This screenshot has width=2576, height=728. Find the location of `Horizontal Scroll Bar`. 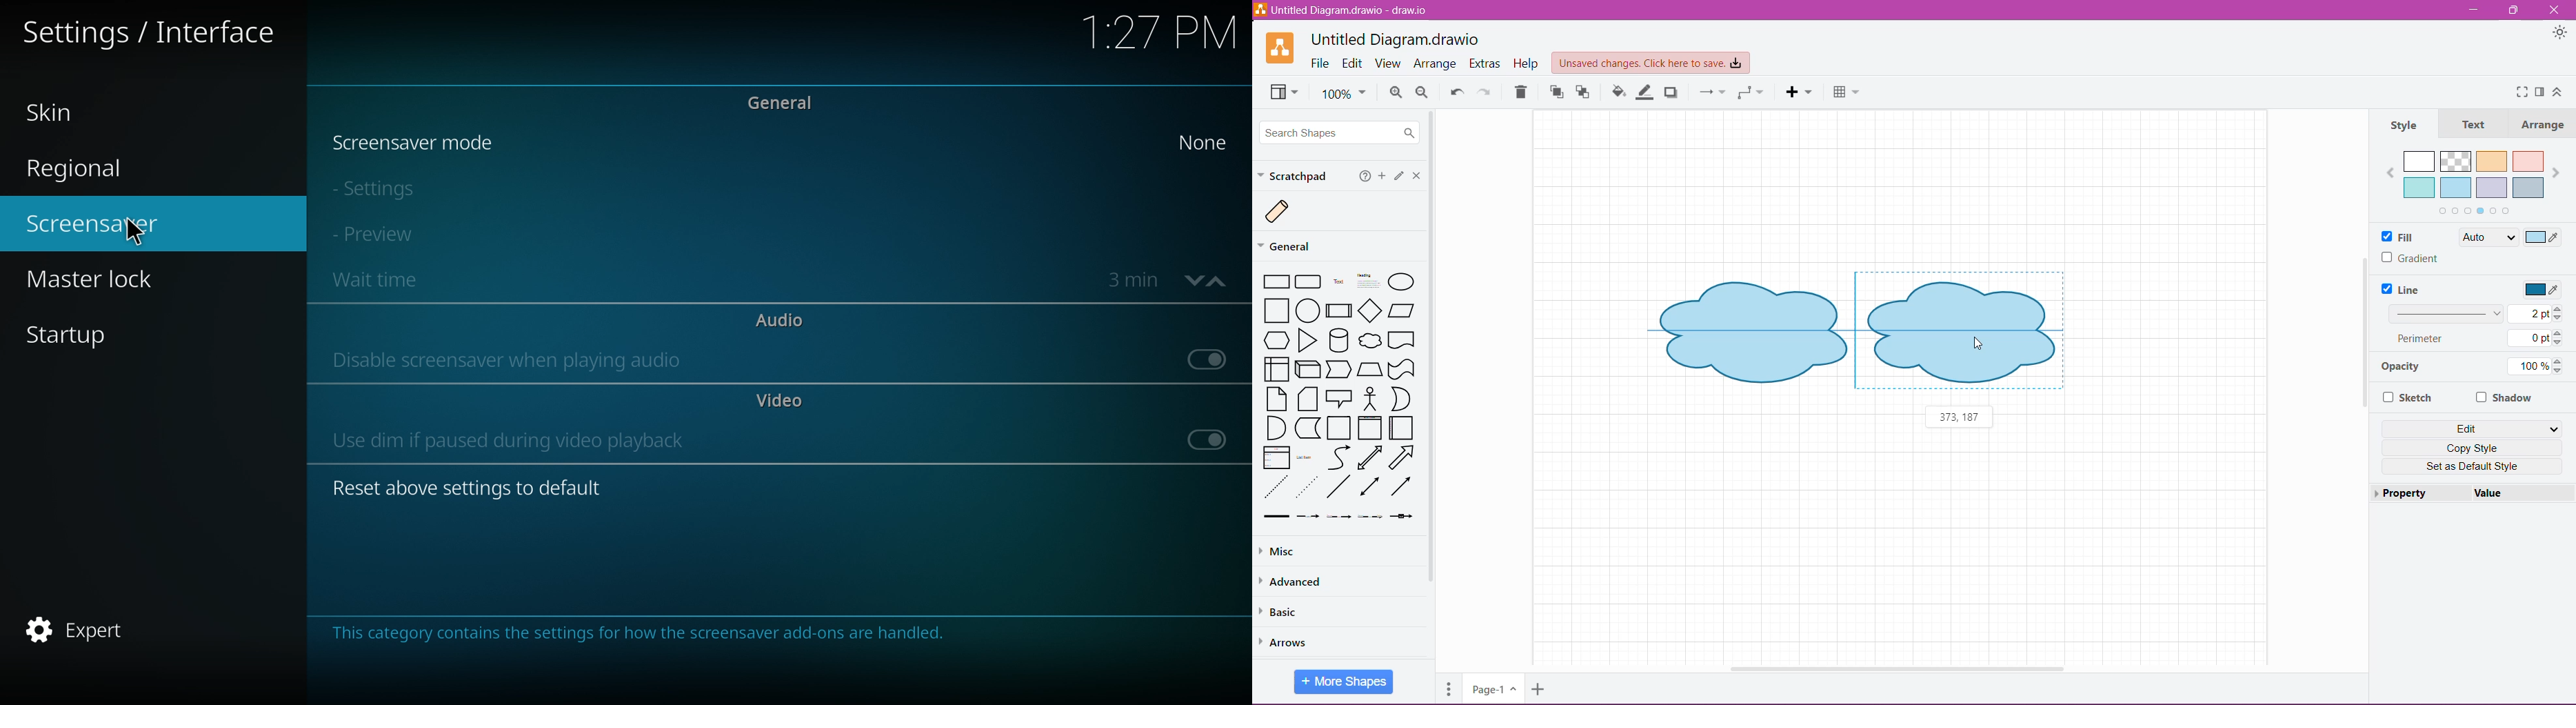

Horizontal Scroll Bar is located at coordinates (1895, 668).